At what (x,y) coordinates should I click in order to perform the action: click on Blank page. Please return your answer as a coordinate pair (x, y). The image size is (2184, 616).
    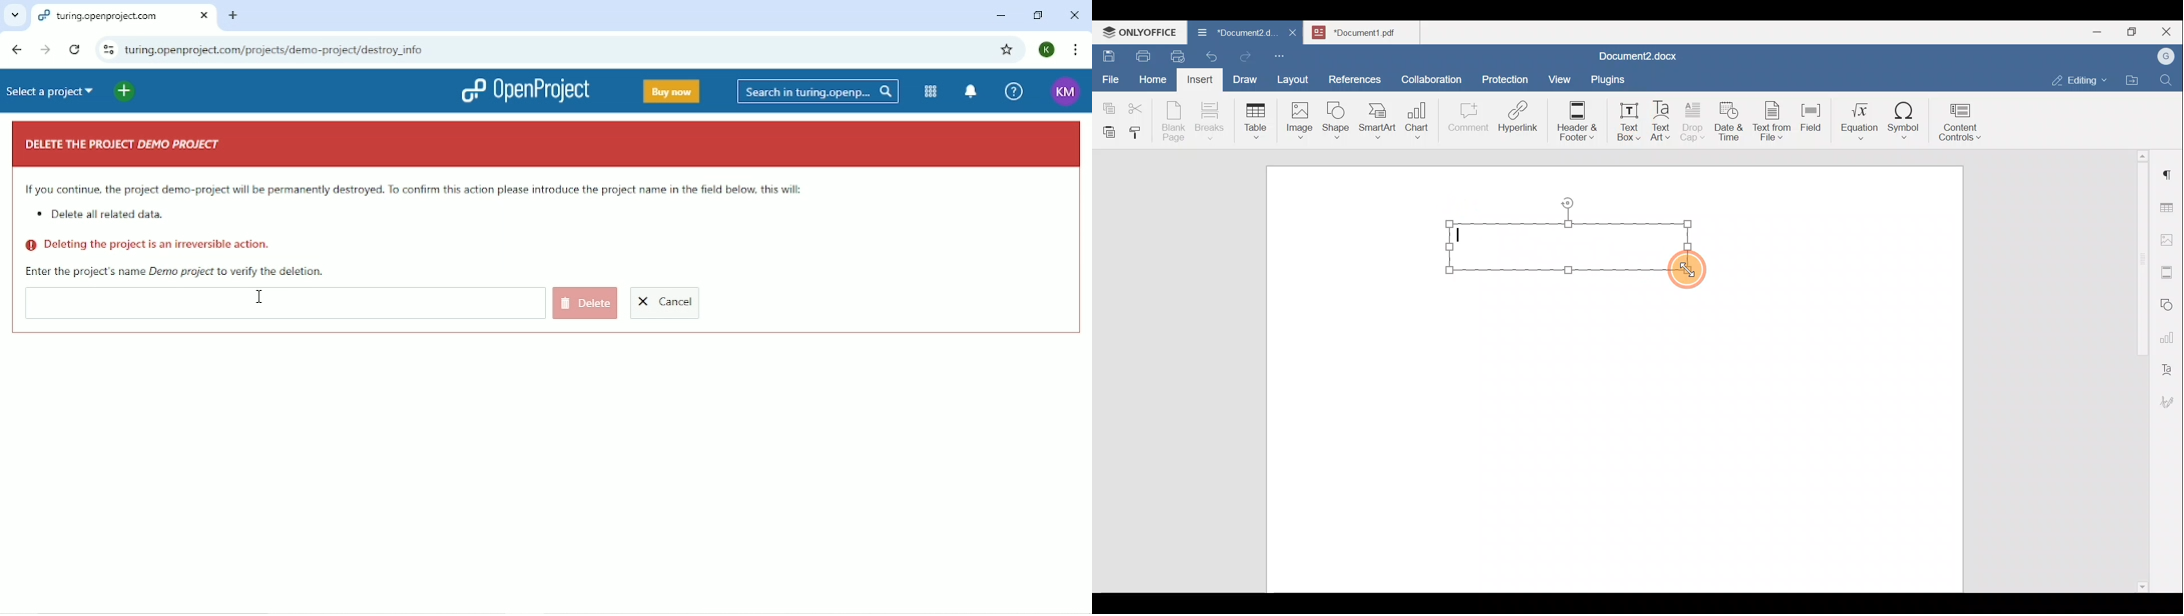
    Looking at the image, I should click on (1175, 121).